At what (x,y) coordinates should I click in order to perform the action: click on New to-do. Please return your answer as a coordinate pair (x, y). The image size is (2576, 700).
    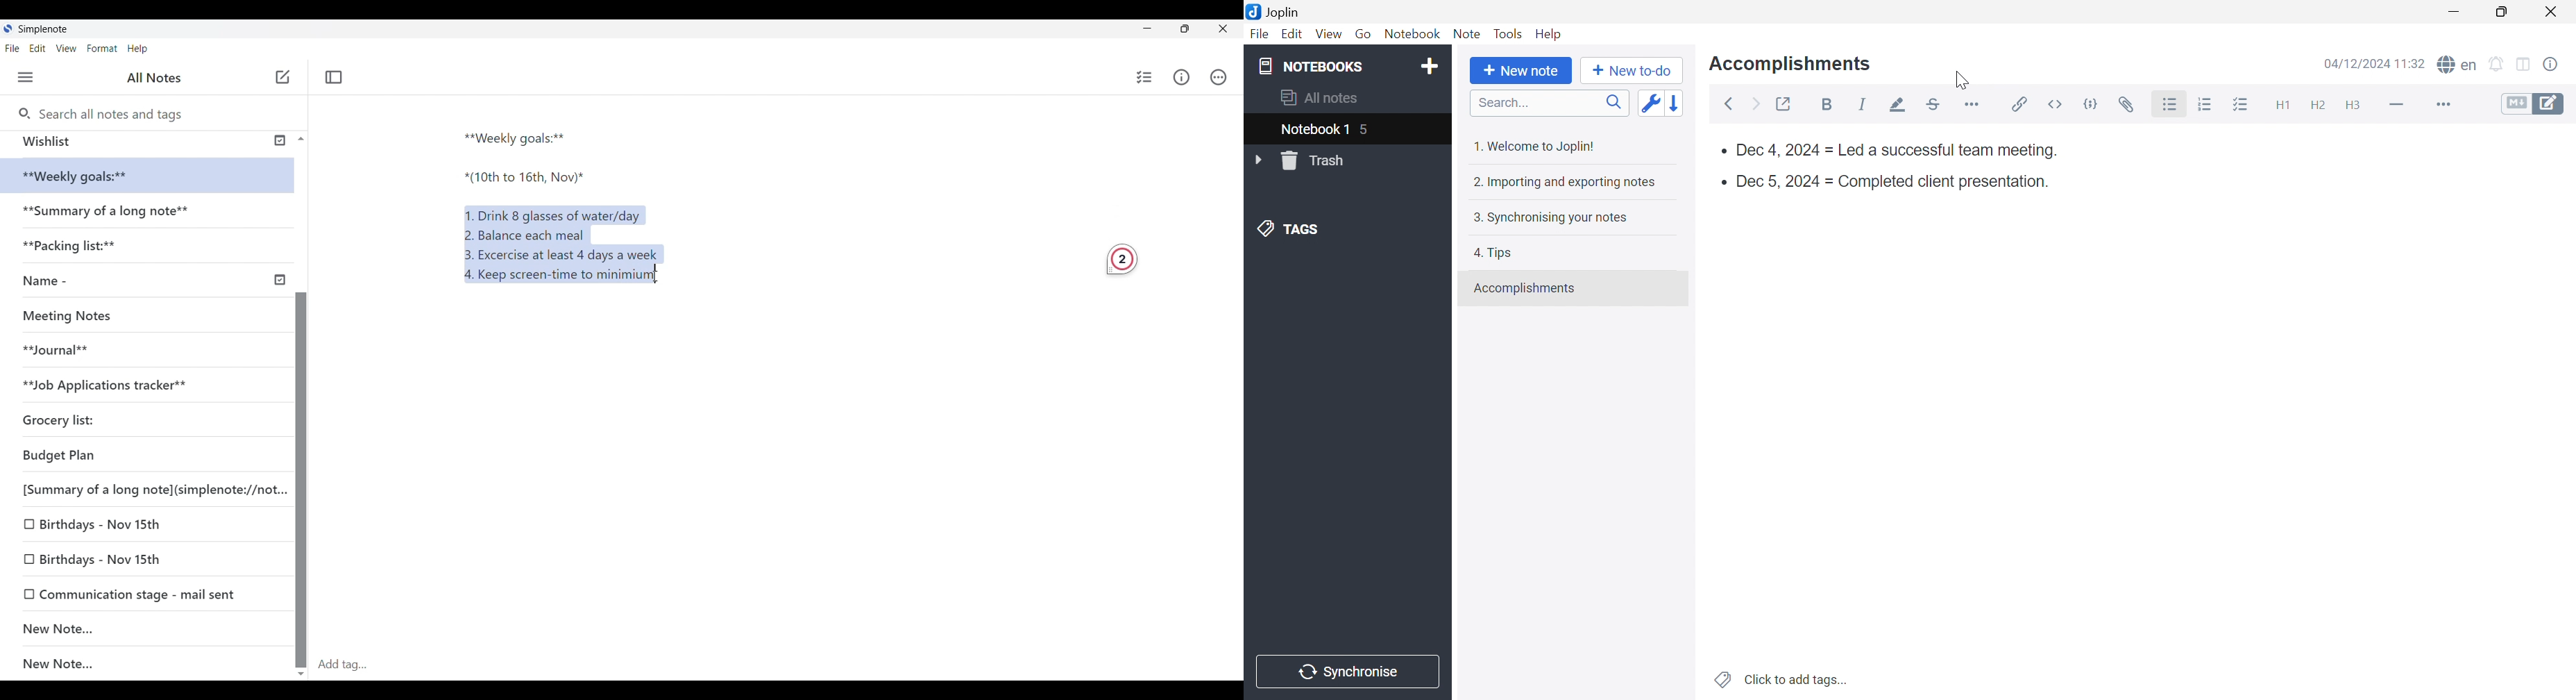
    Looking at the image, I should click on (1630, 69).